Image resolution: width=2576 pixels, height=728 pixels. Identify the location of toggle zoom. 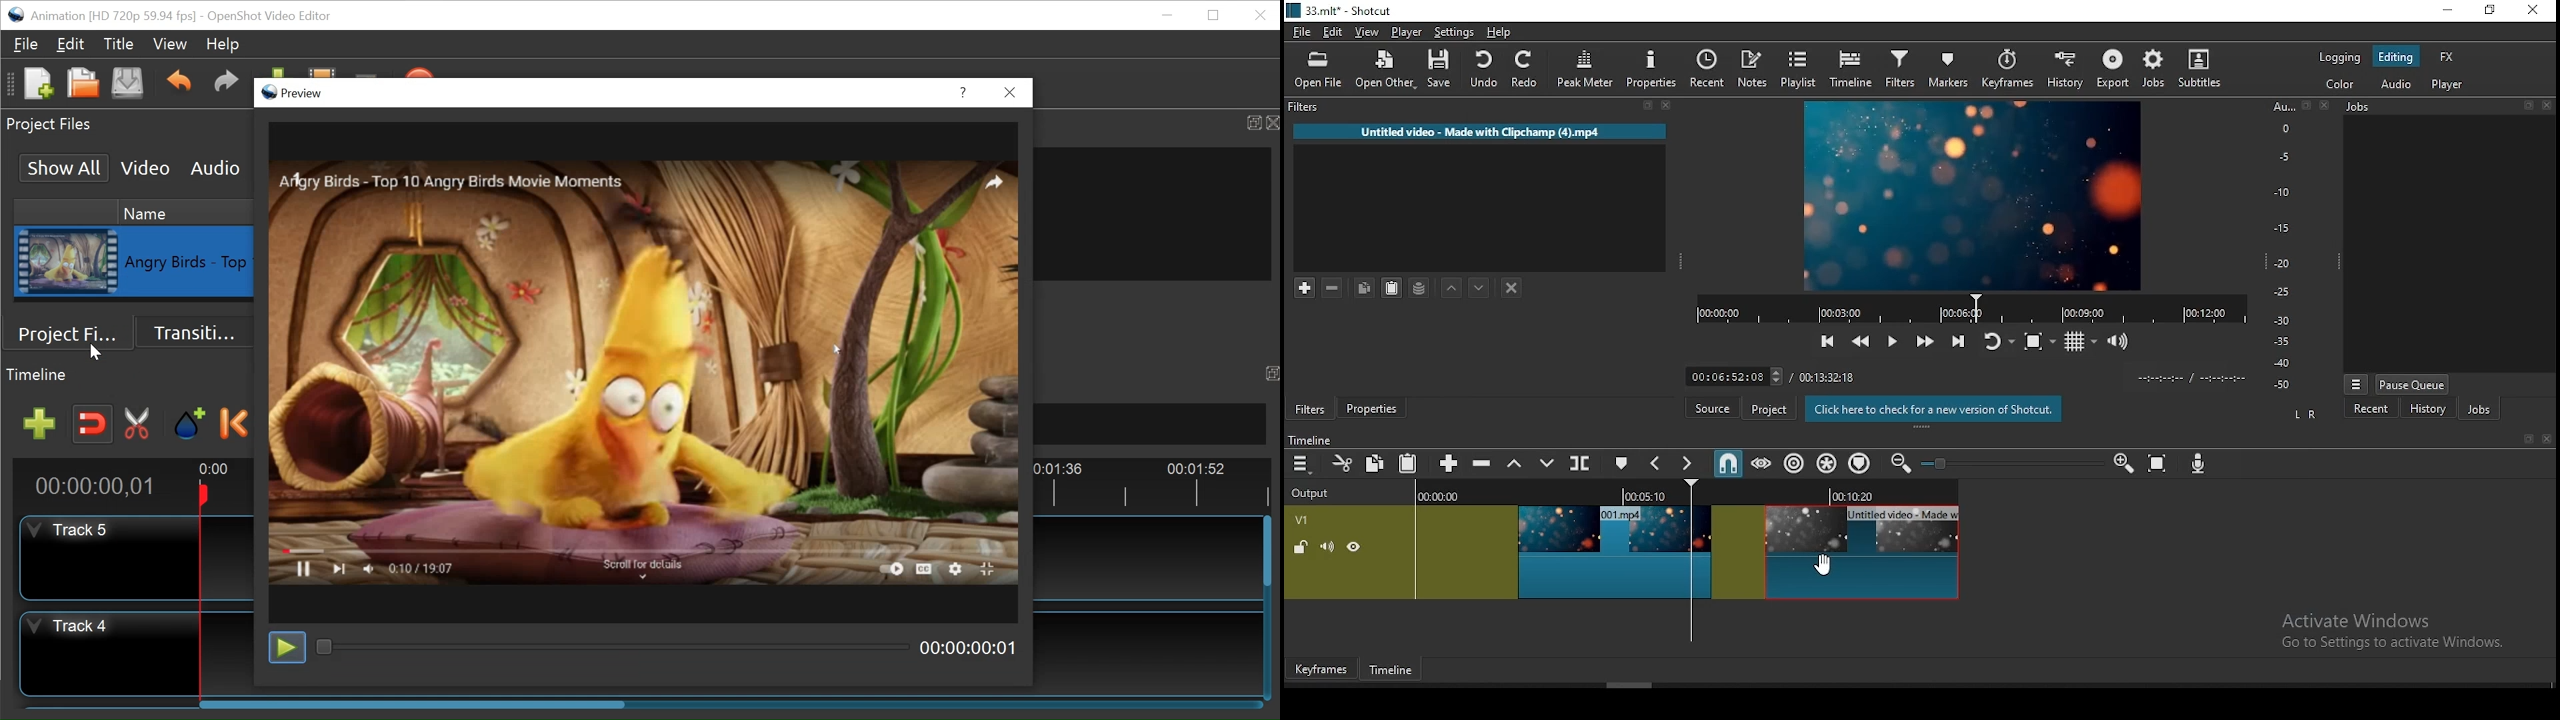
(2039, 341).